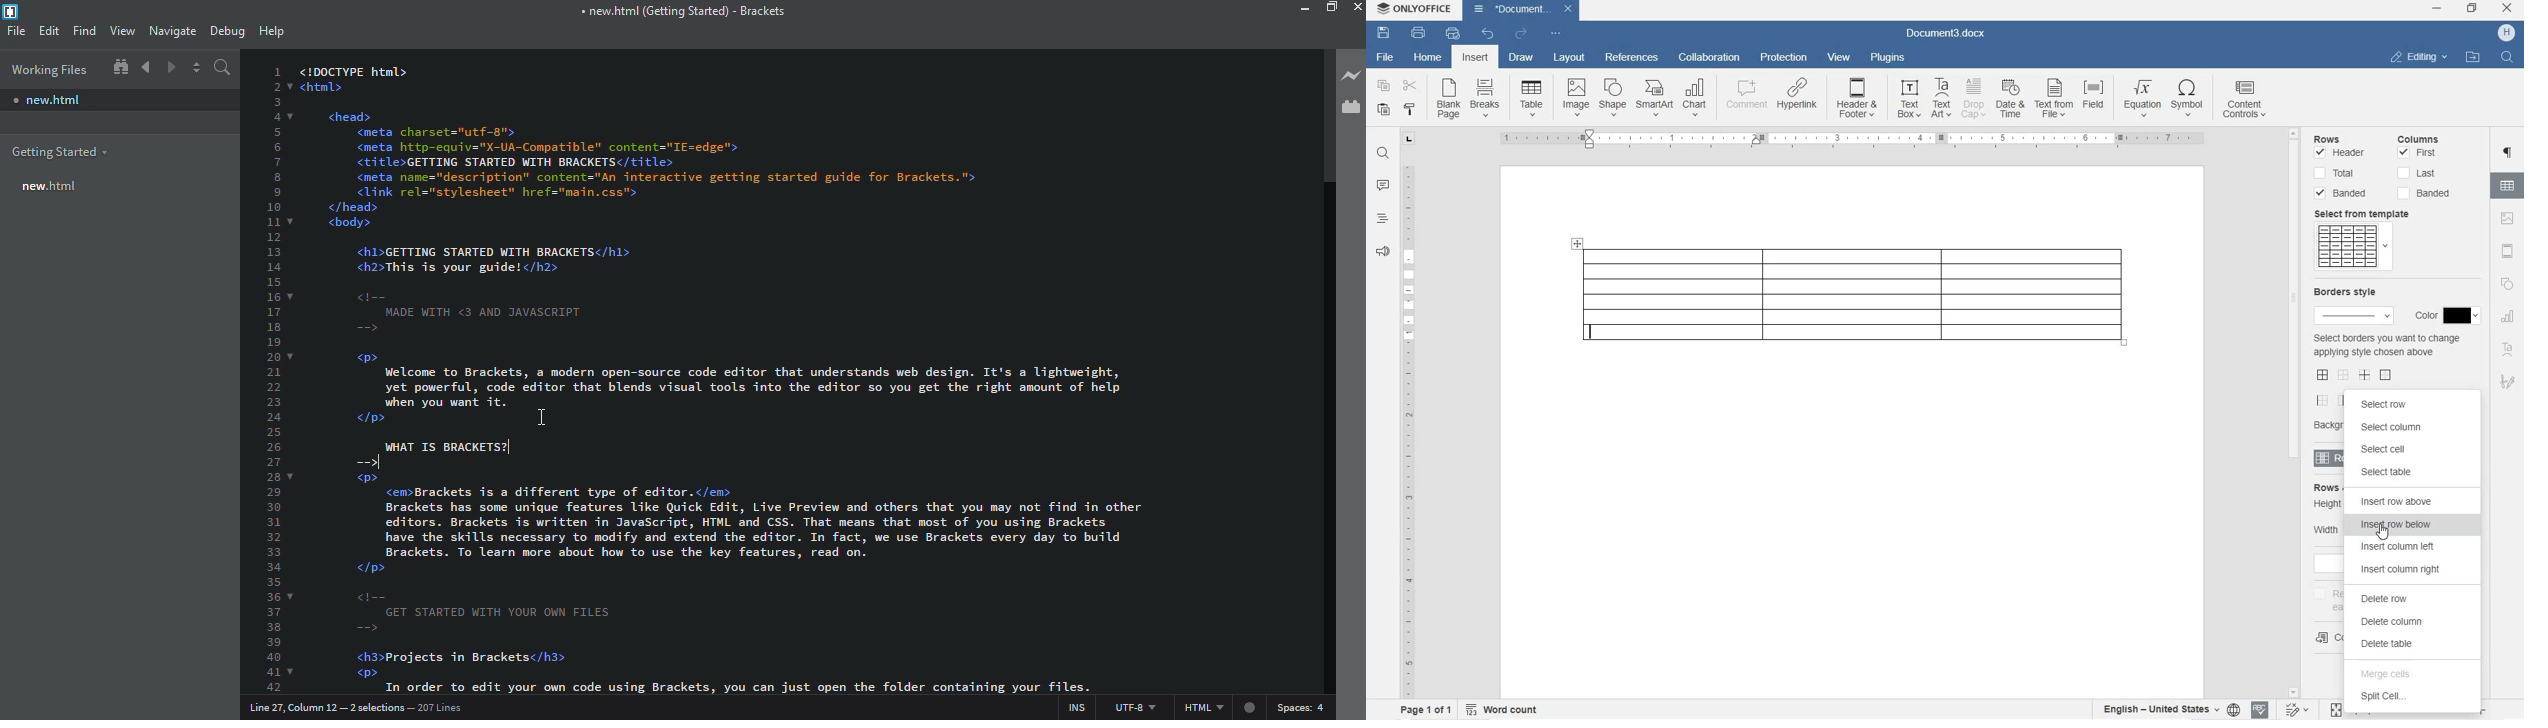 This screenshot has height=728, width=2548. Describe the element at coordinates (2472, 56) in the screenshot. I see `OPEN FILE LOCATION` at that location.